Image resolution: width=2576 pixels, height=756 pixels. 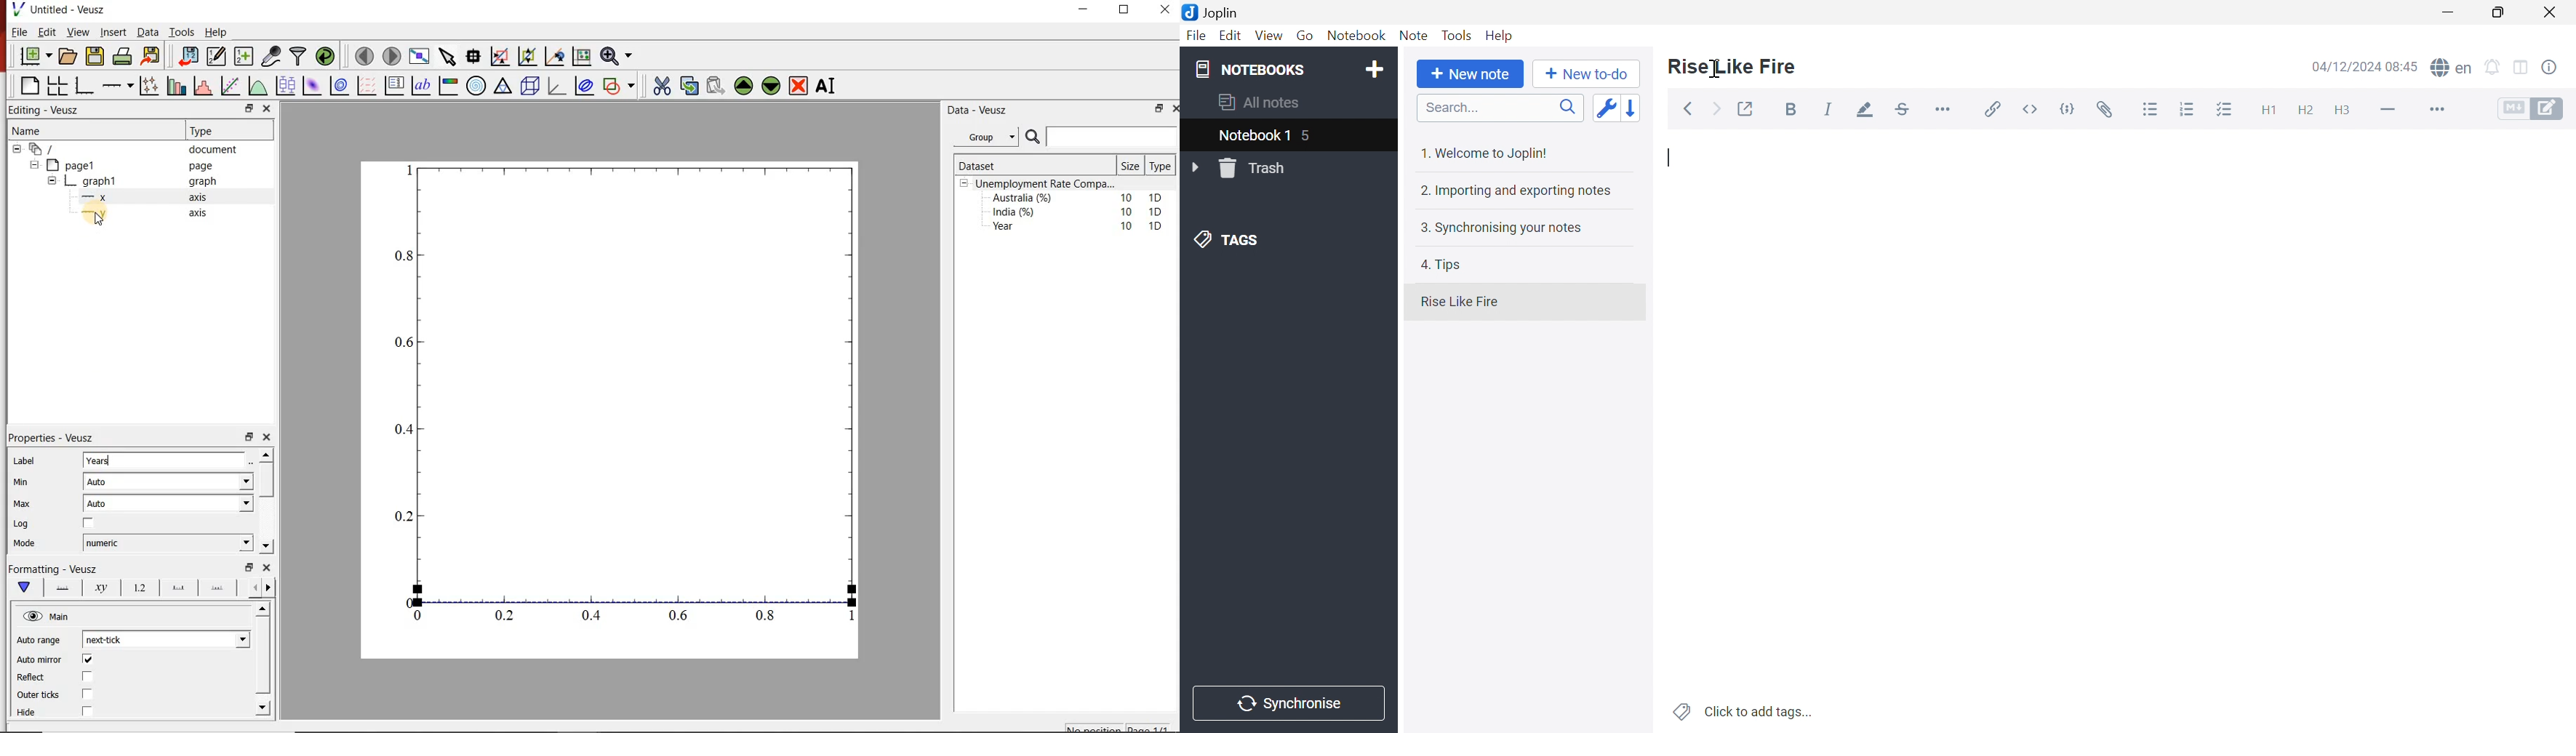 I want to click on Data, so click(x=148, y=32).